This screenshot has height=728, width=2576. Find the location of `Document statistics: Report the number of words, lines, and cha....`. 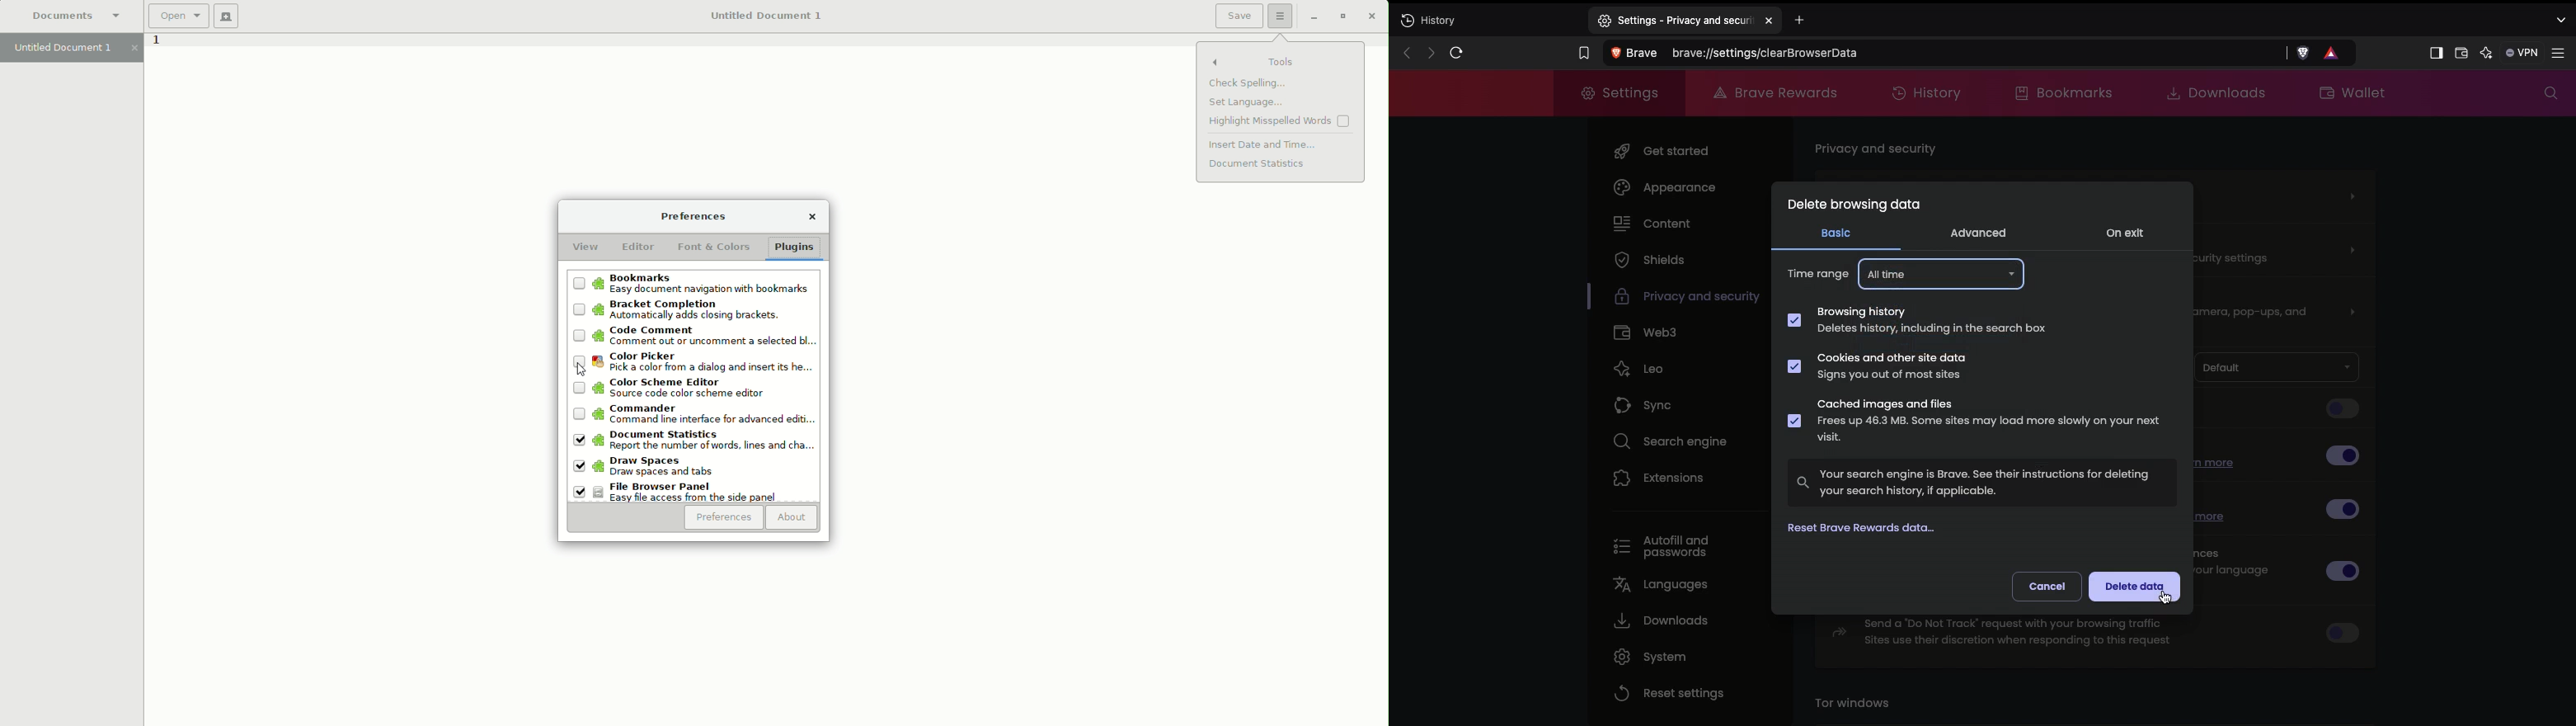

Document statistics: Report the number of words, lines, and cha.... is located at coordinates (694, 443).